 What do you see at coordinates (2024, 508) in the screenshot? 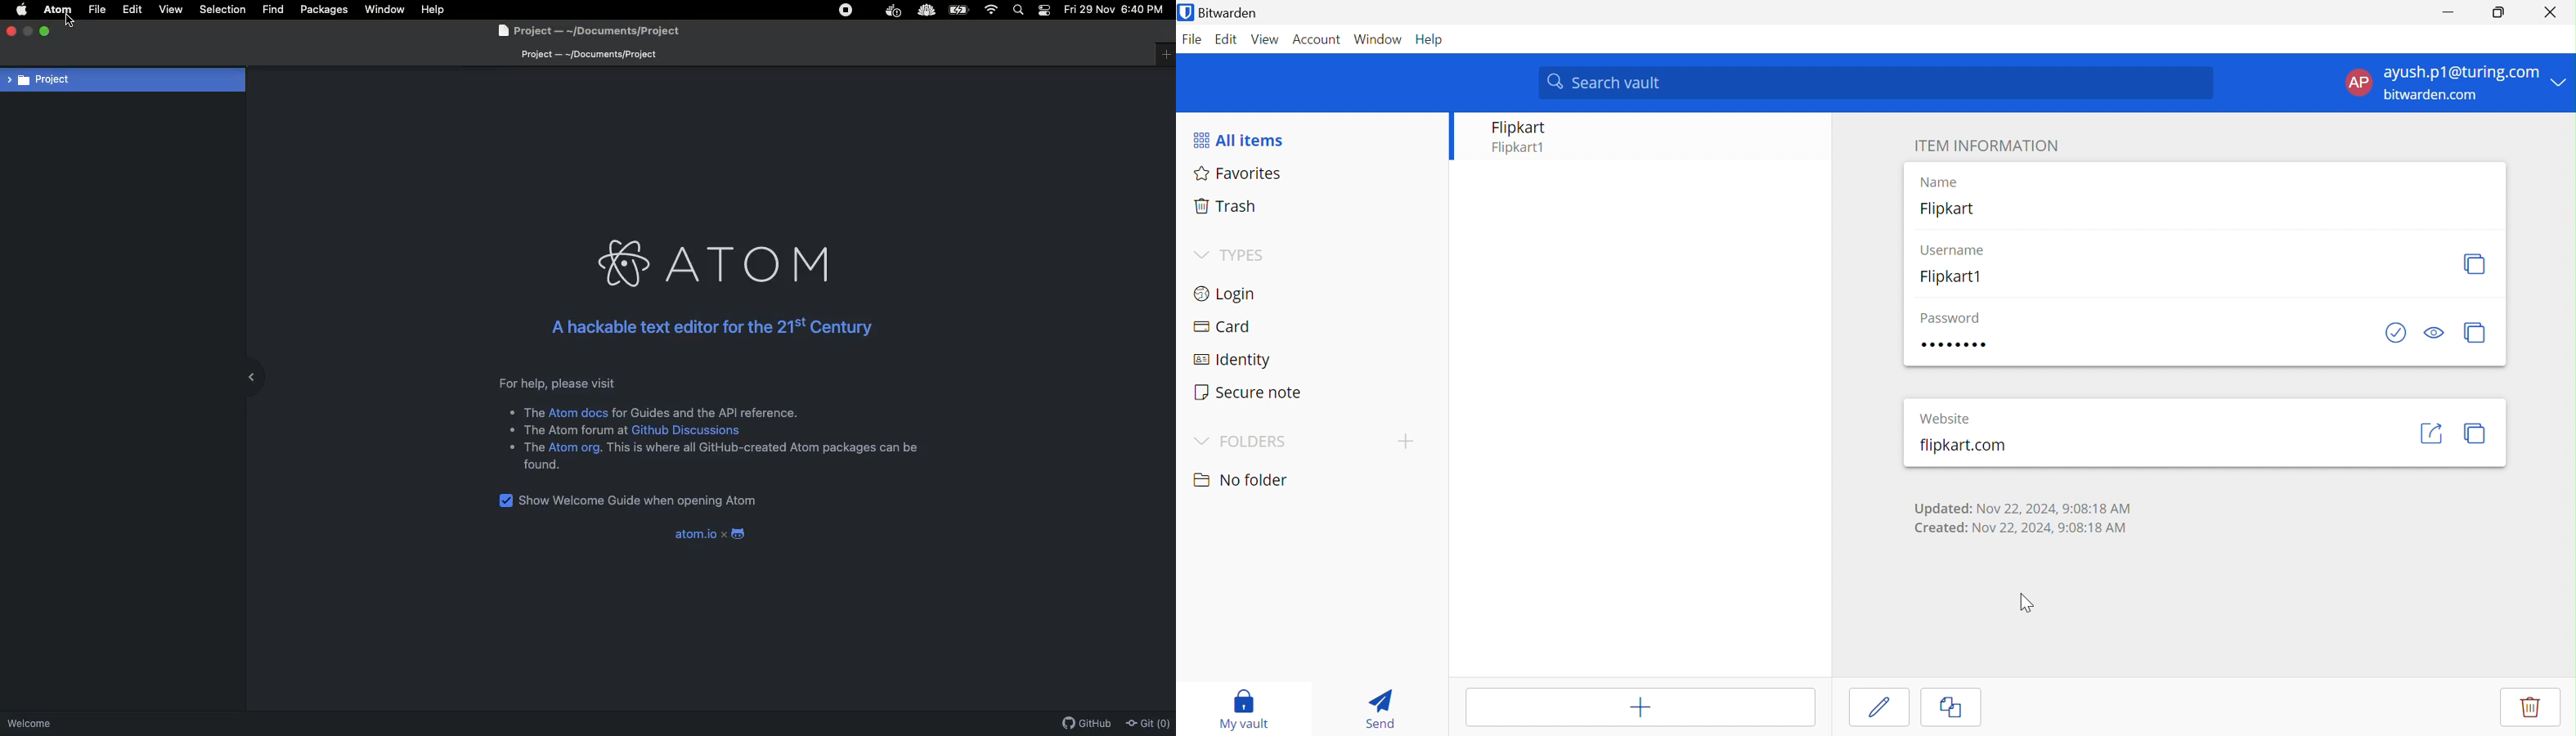
I see `Updated: Nov 22, 2024, 9:08:18 AM` at bounding box center [2024, 508].